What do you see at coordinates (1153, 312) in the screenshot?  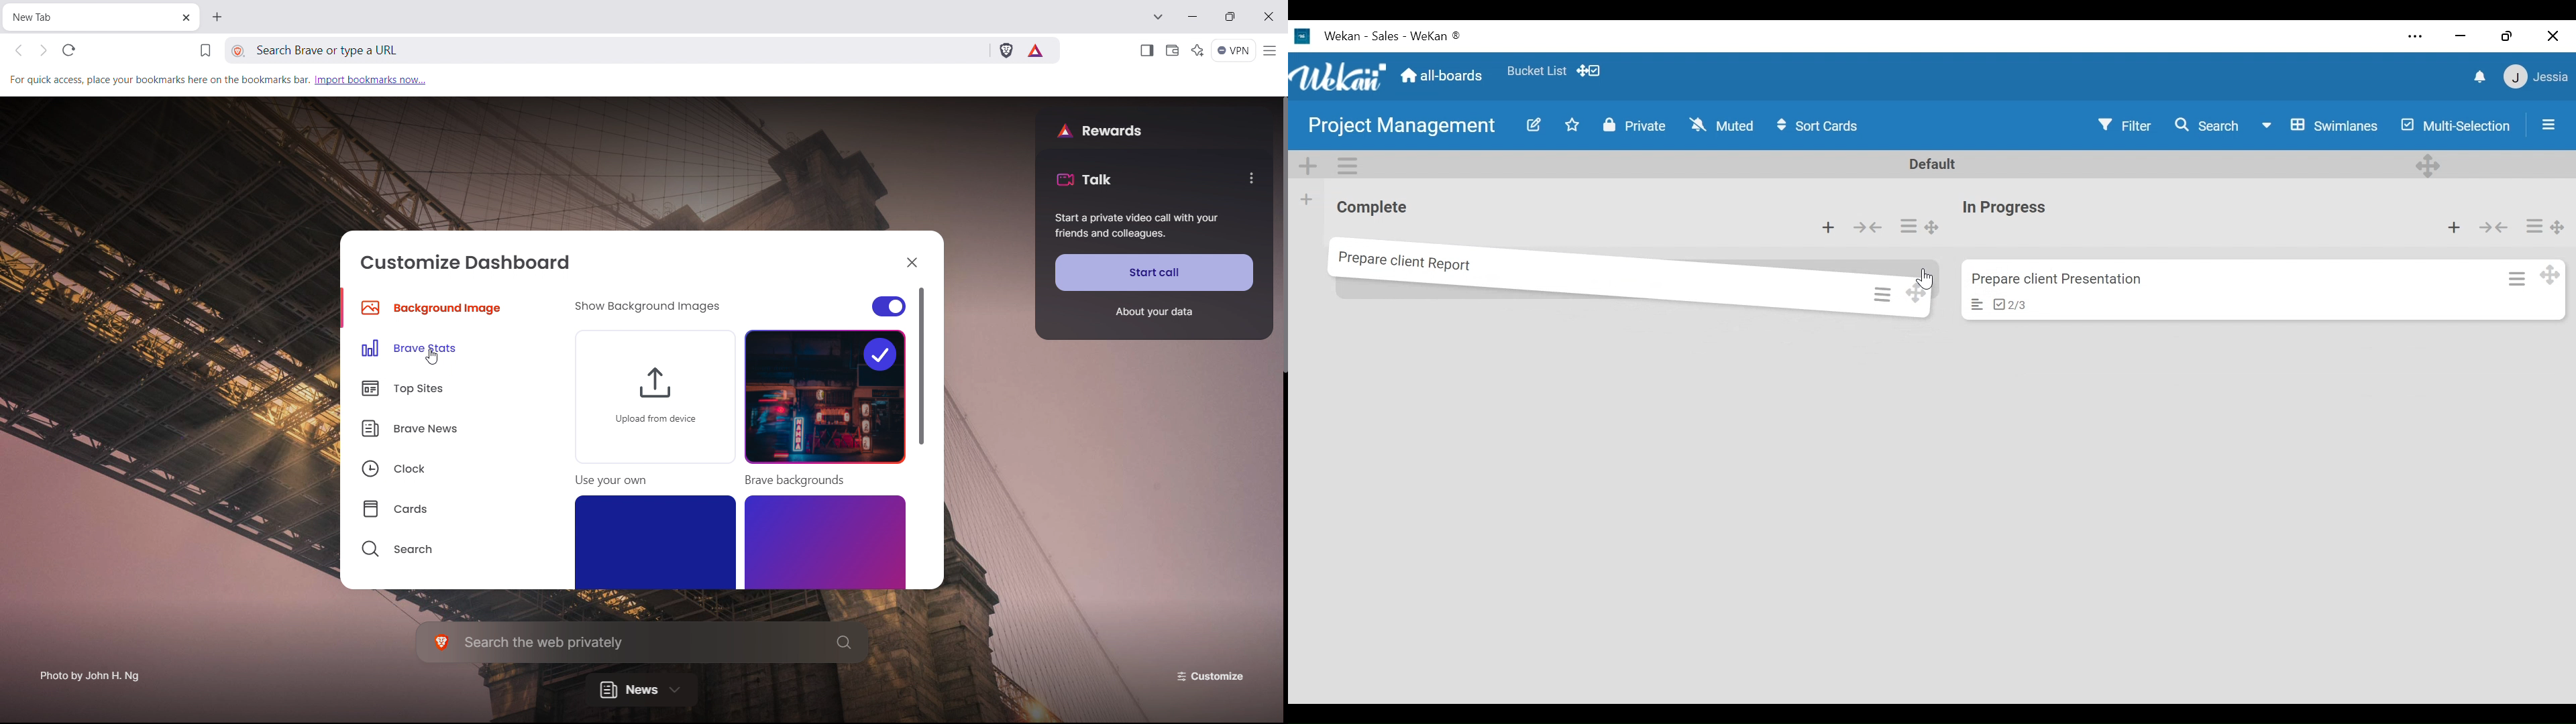 I see `about your data` at bounding box center [1153, 312].